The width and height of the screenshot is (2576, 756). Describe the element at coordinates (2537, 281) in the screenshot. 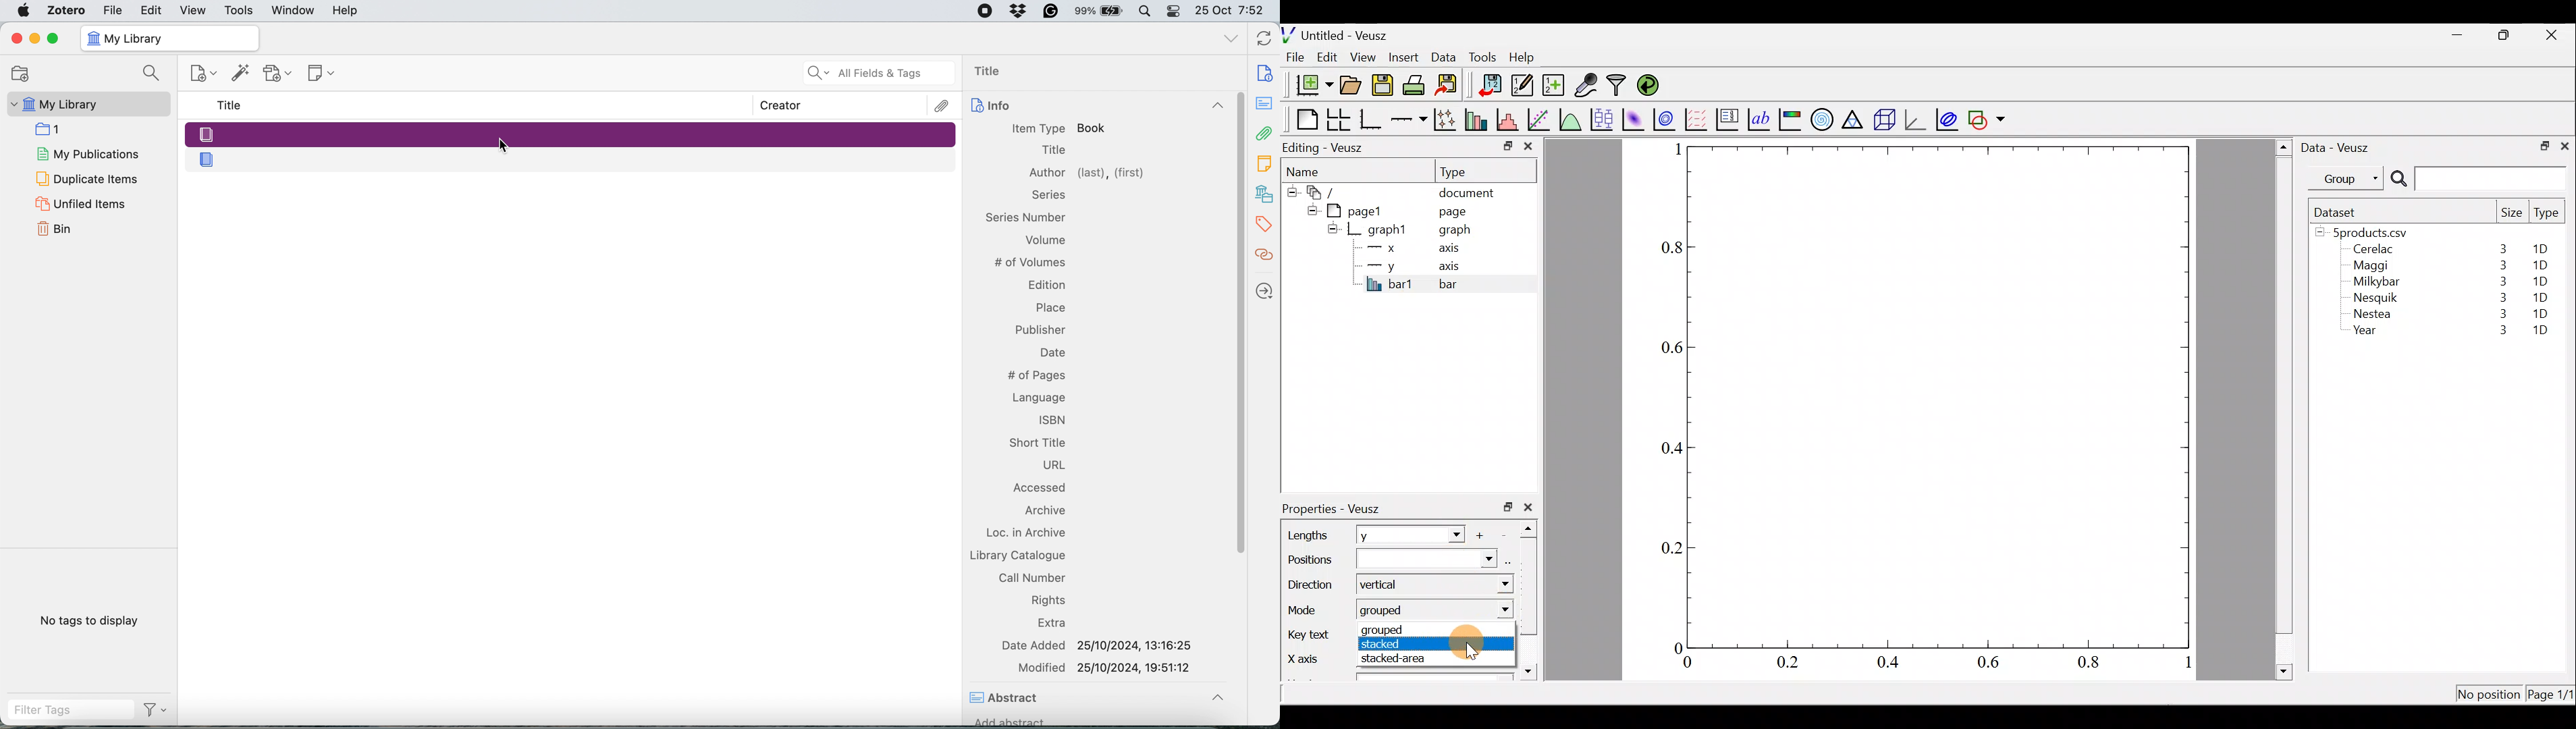

I see `1D` at that location.